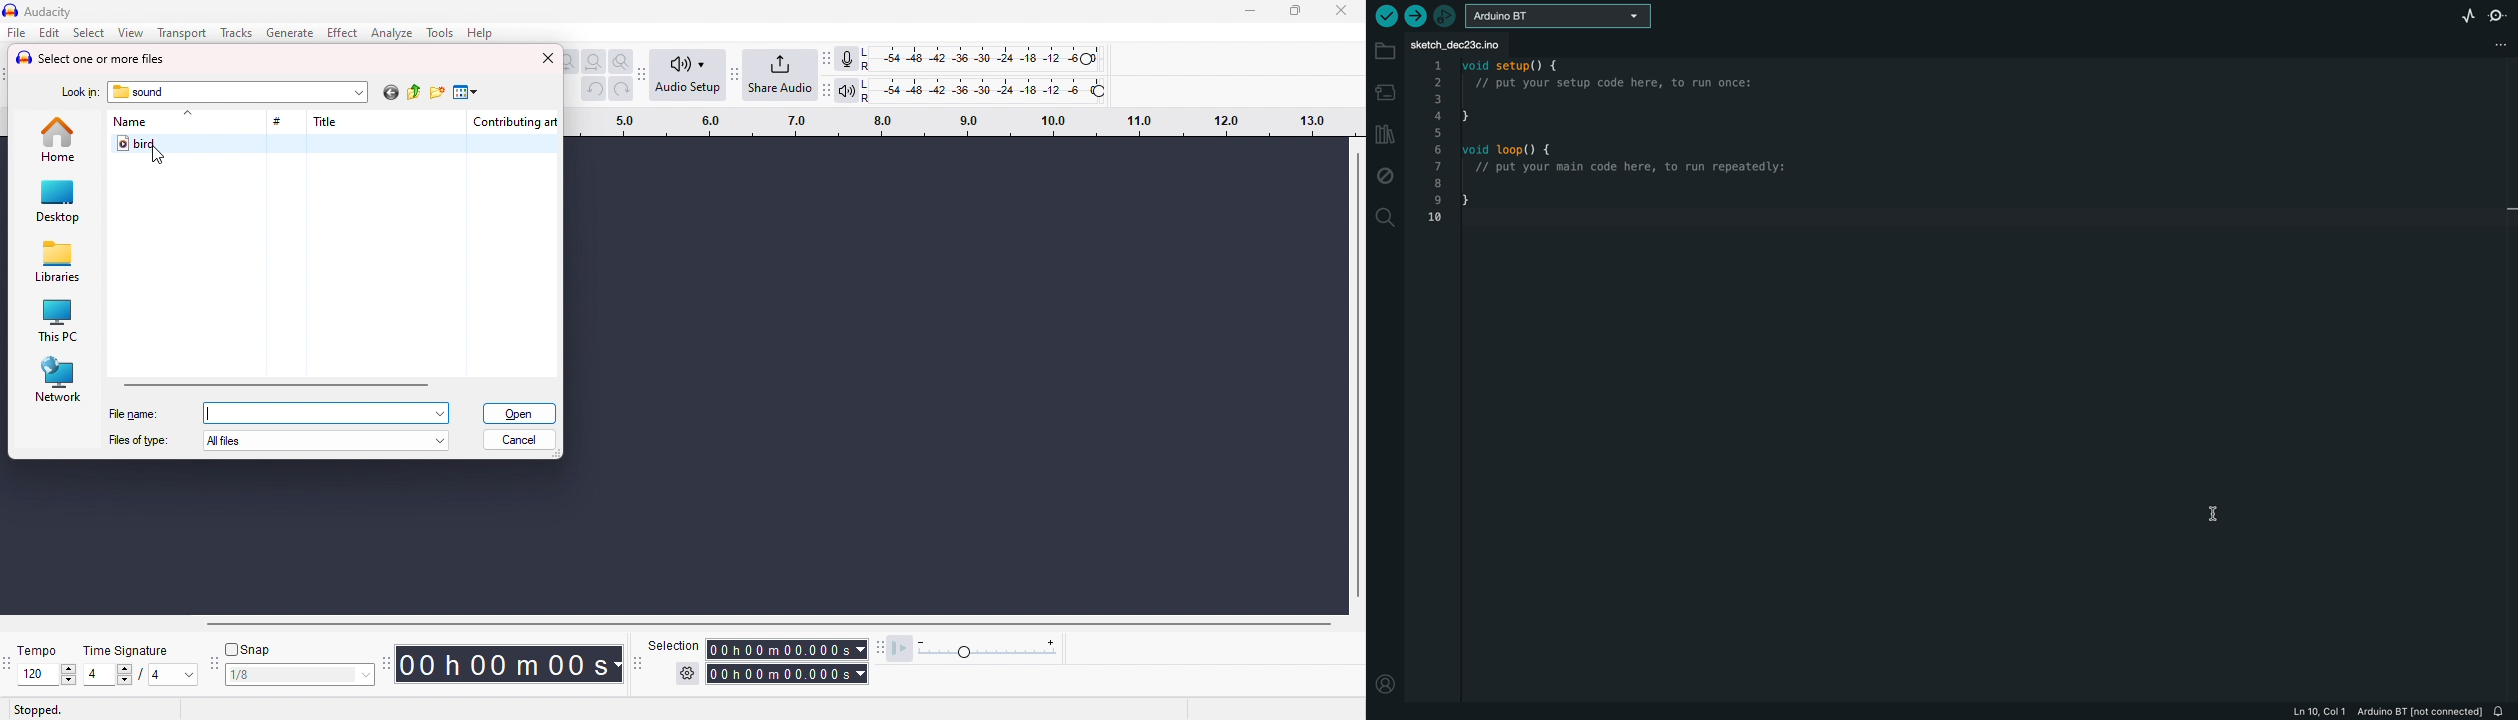 This screenshot has width=2520, height=728. What do you see at coordinates (157, 156) in the screenshot?
I see `cursor moved` at bounding box center [157, 156].